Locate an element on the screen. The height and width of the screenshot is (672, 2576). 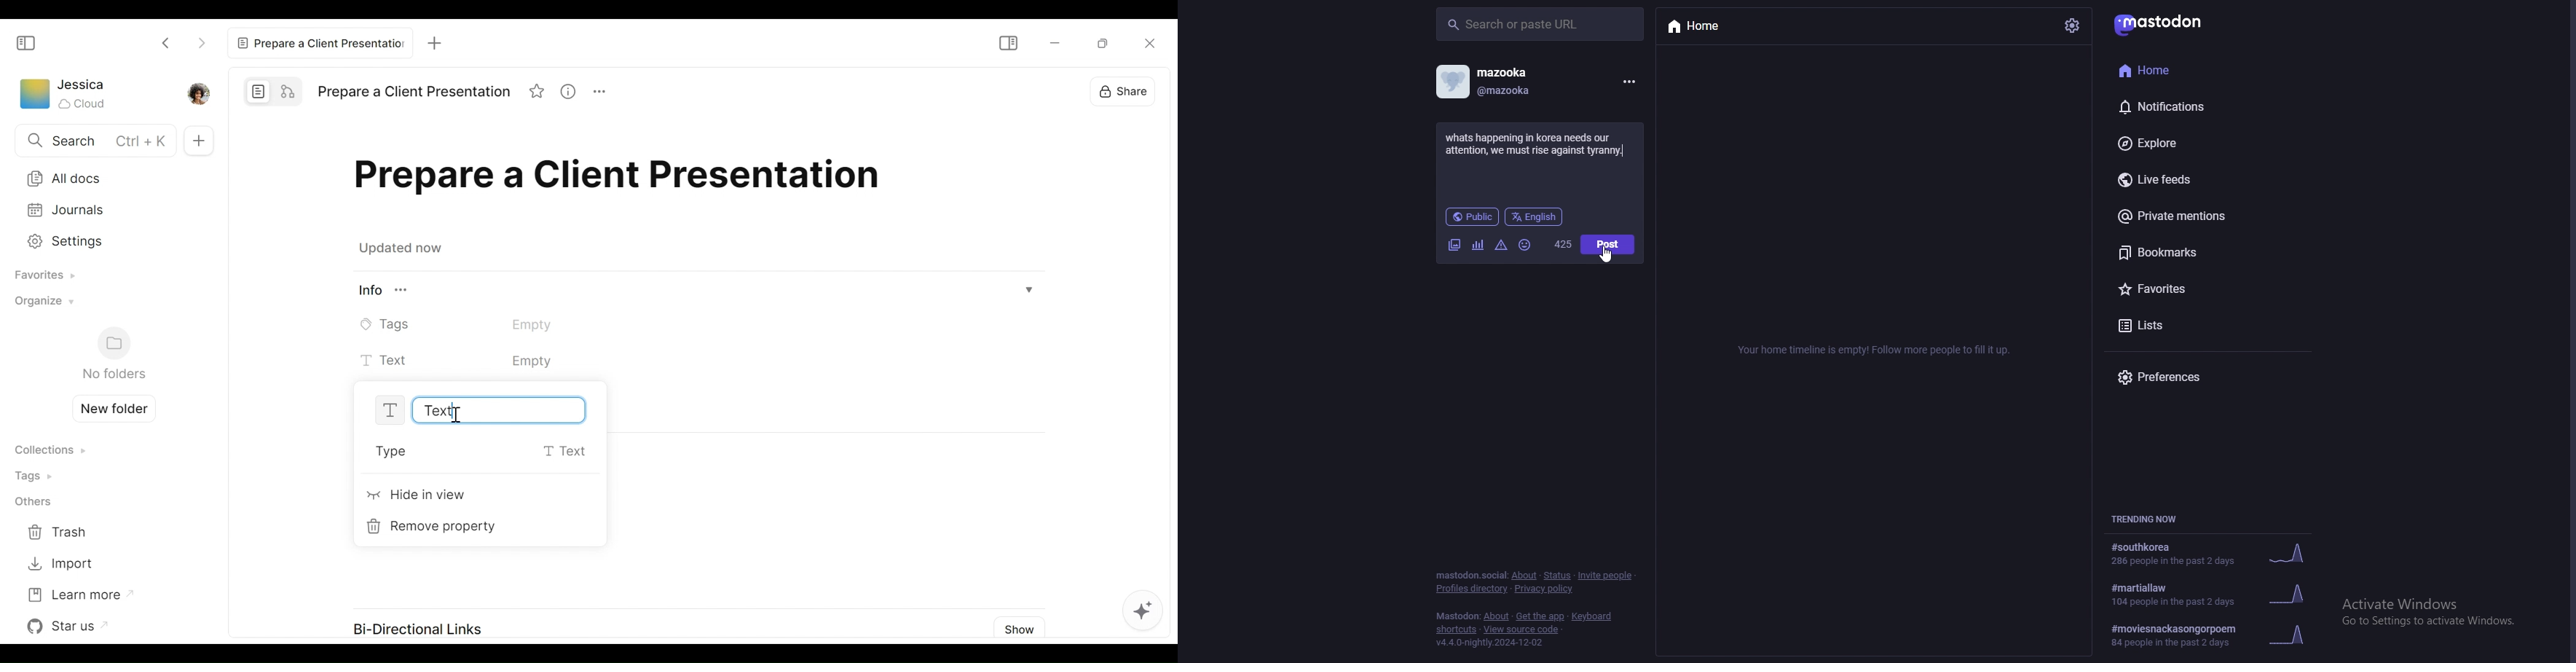
profiles directory is located at coordinates (1472, 589).